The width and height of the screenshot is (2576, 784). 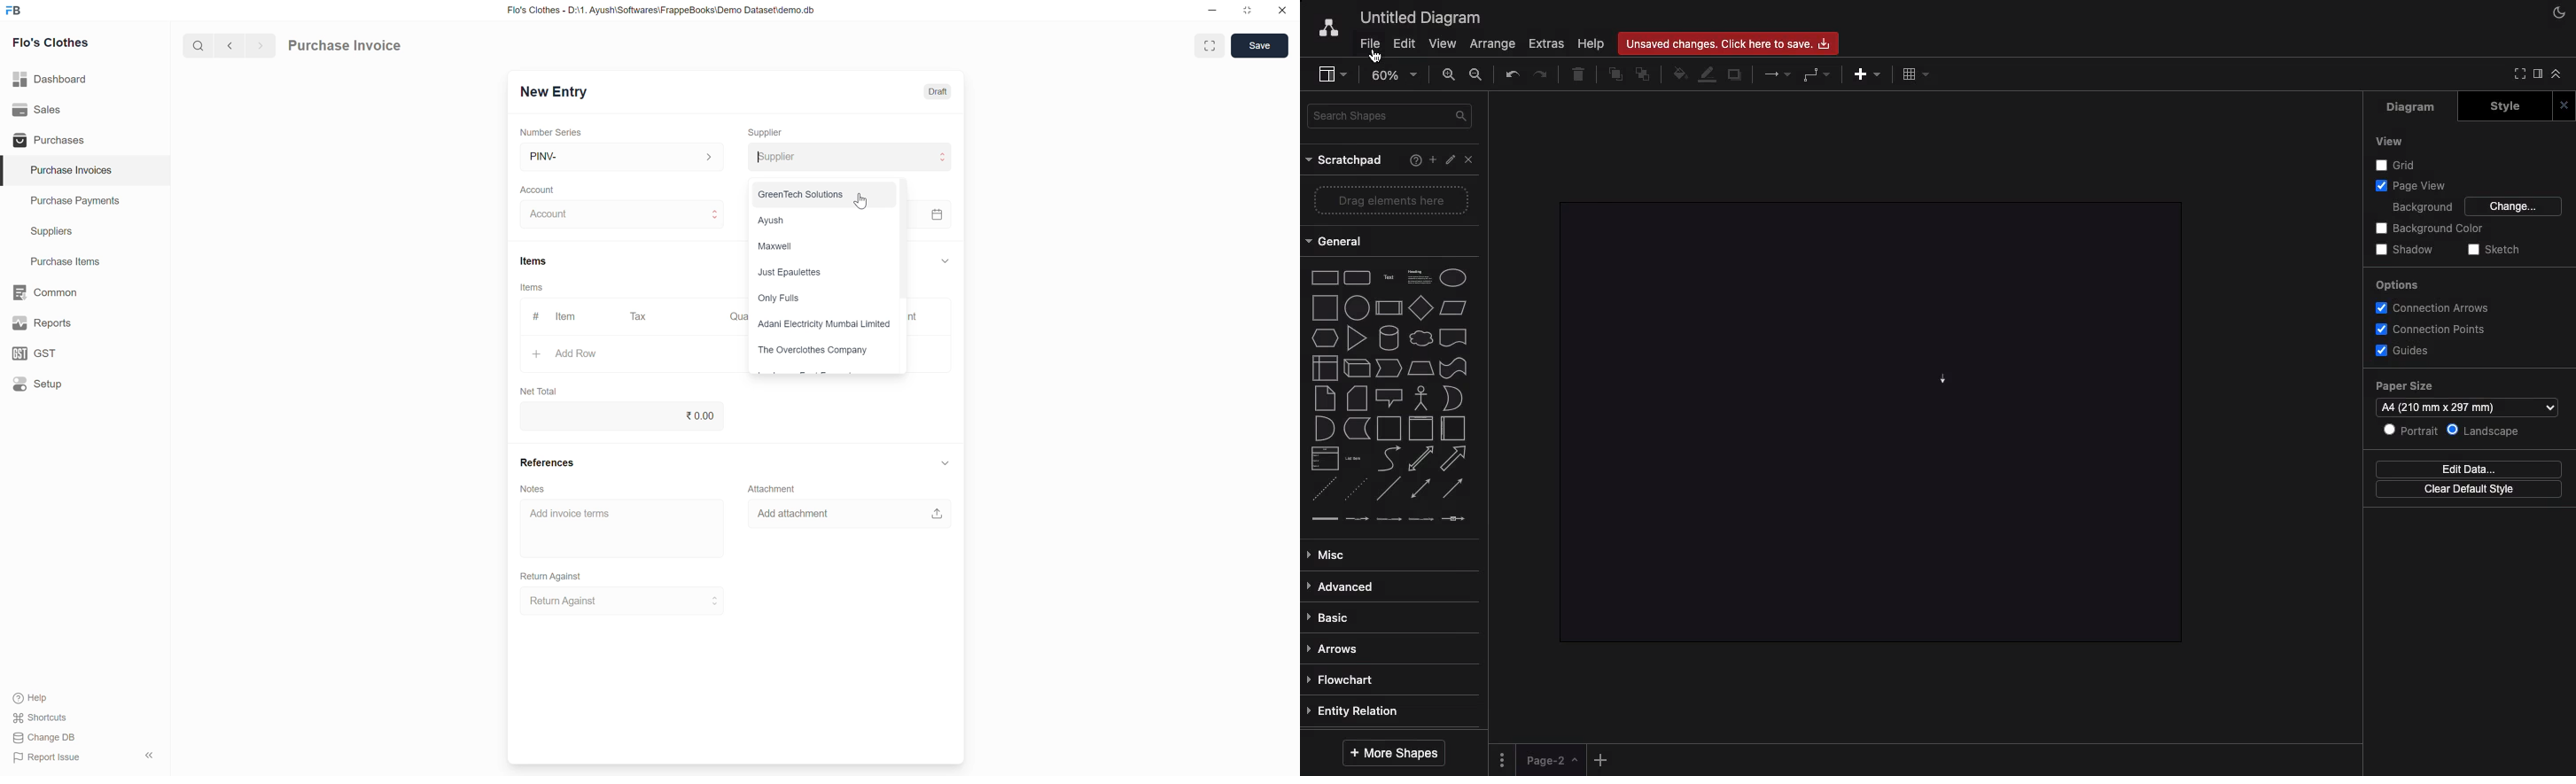 I want to click on Add invoice terms, so click(x=623, y=528).